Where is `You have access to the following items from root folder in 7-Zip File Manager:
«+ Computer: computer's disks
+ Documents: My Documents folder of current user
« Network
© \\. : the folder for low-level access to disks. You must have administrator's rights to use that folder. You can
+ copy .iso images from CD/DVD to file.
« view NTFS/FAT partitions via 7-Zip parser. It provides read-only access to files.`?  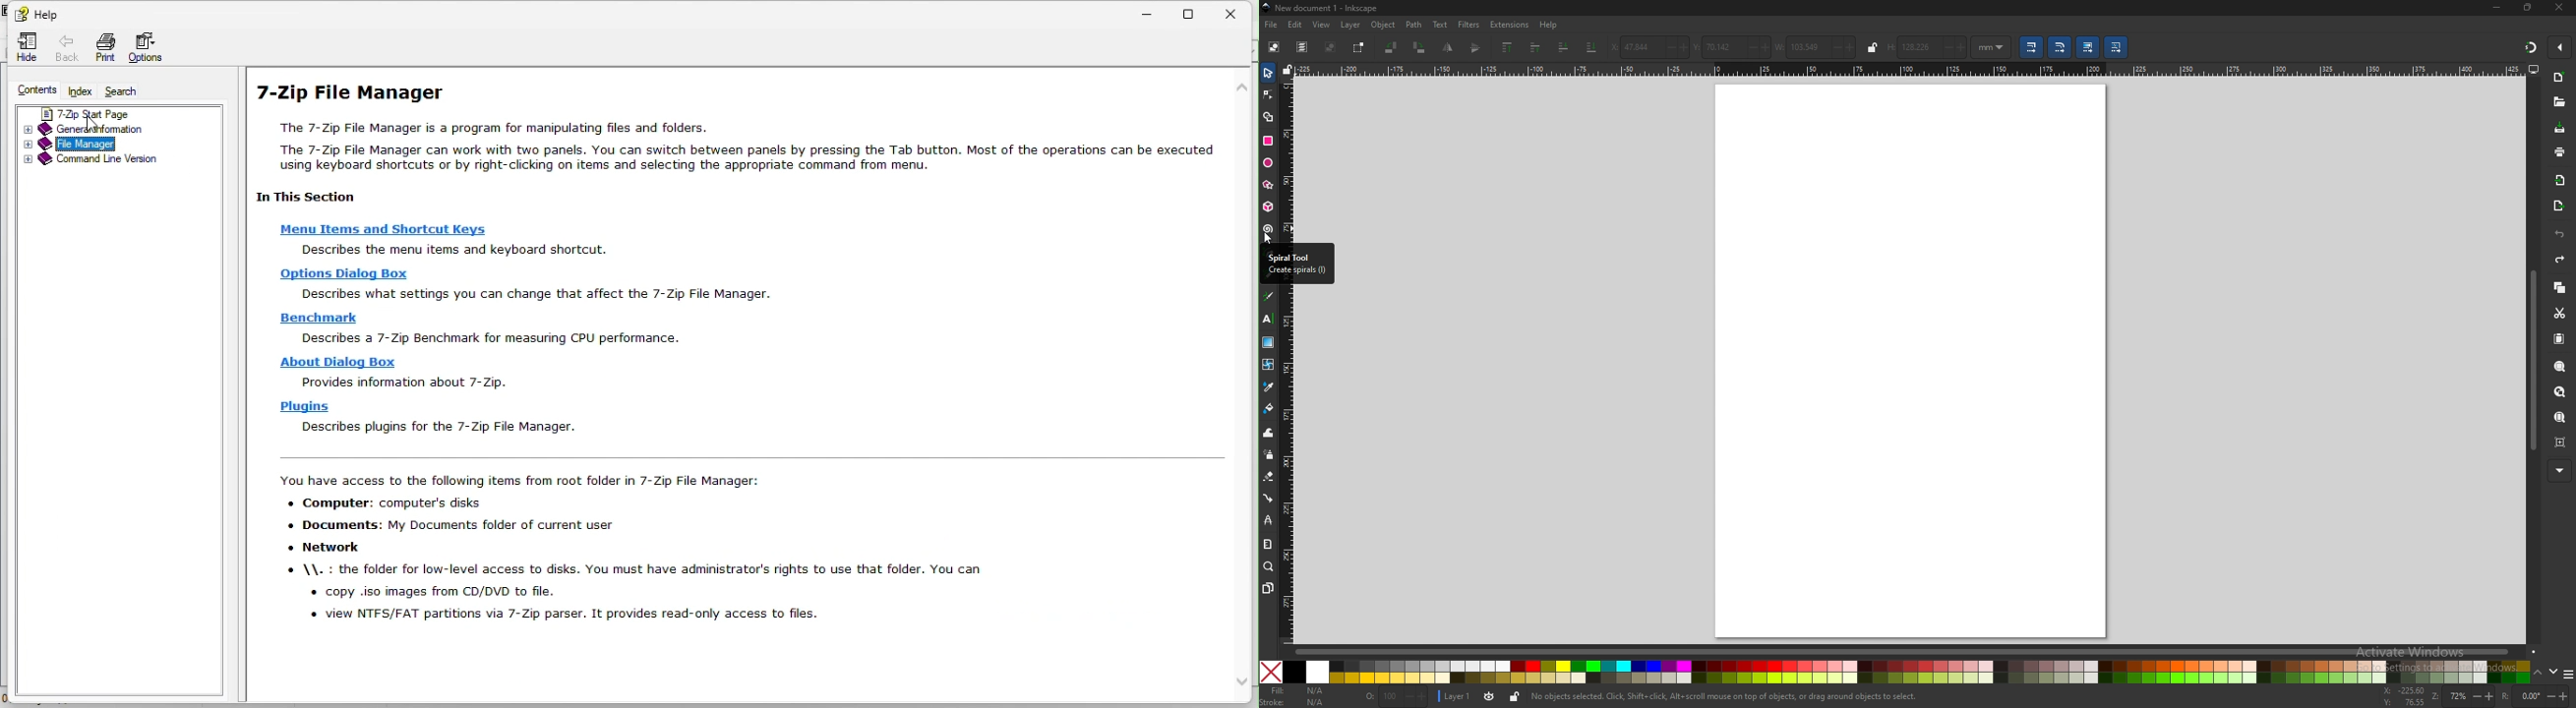 You have access to the following items from root folder in 7-Zip File Manager:
«+ Computer: computer's disks
+ Documents: My Documents folder of current user
« Network
© \\. : the folder for low-level access to disks. You must have administrator's rights to use that folder. You can
+ copy .iso images from CD/DVD to file.
« view NTFS/FAT partitions via 7-Zip parser. It provides read-only access to files. is located at coordinates (631, 556).